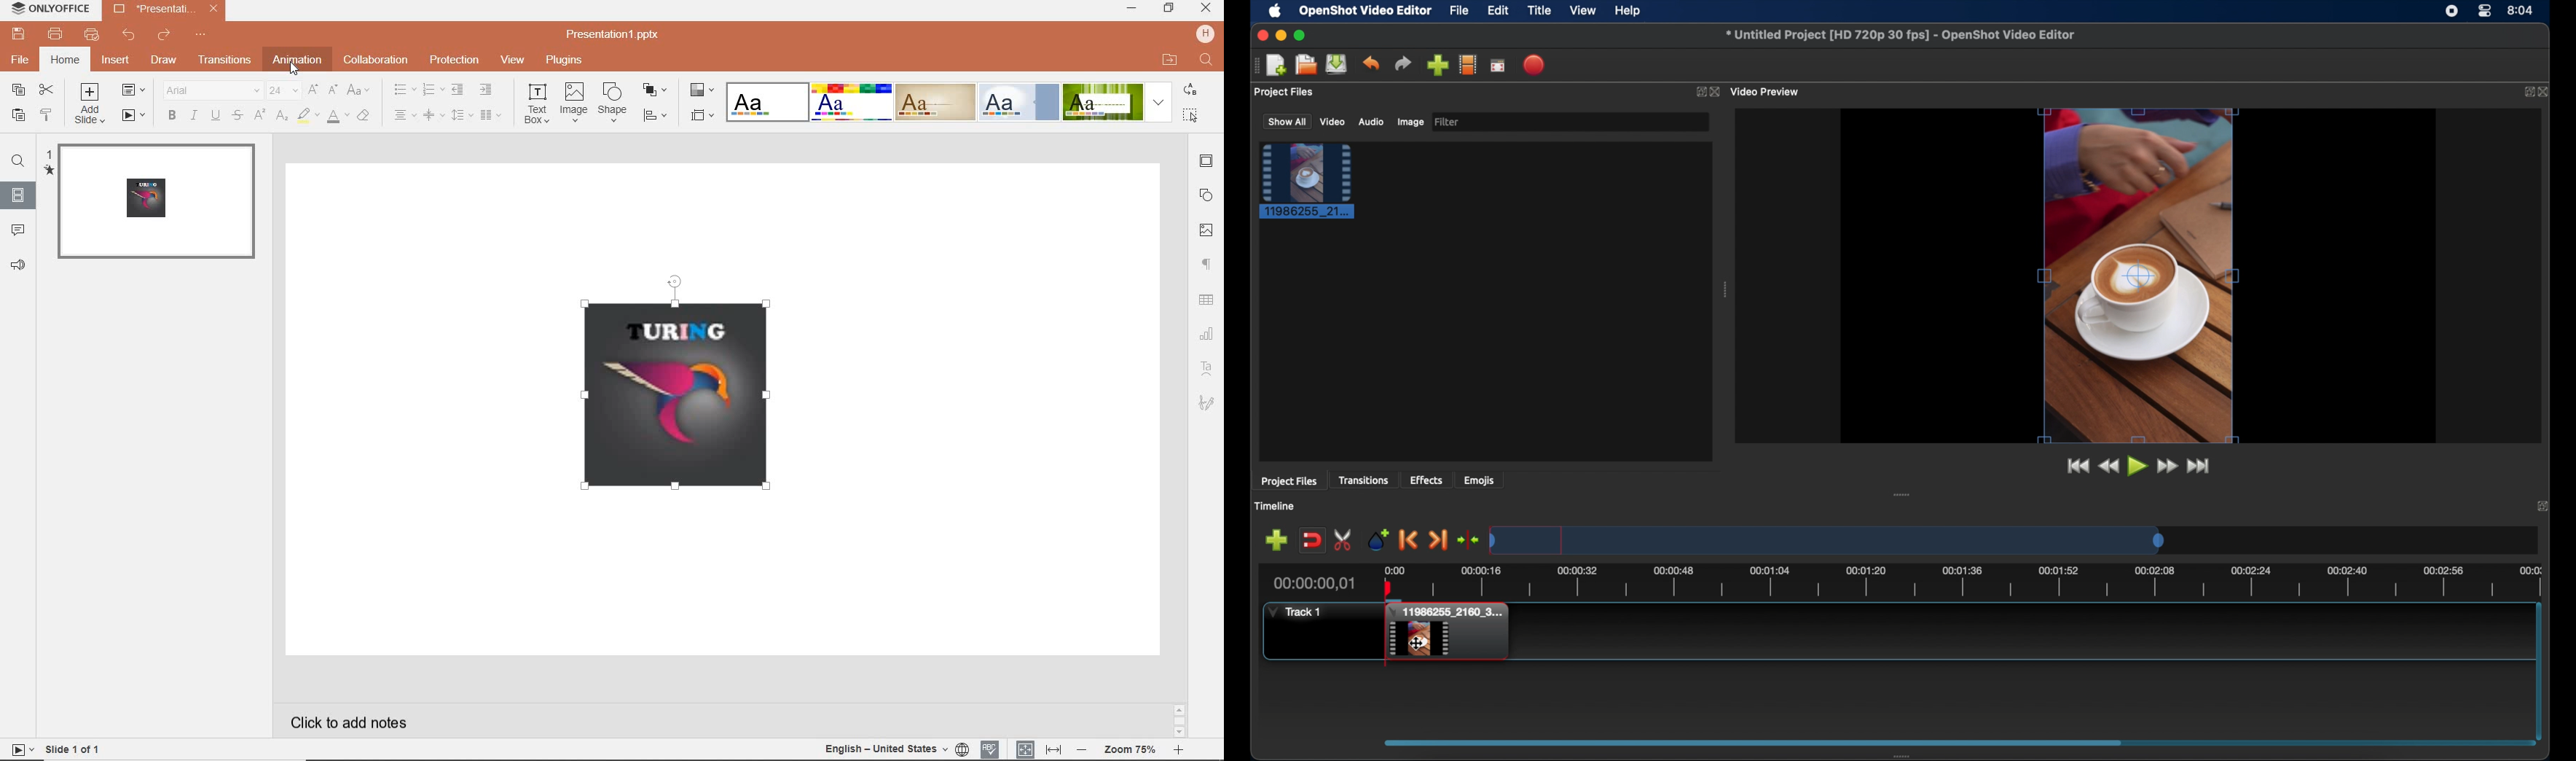  What do you see at coordinates (307, 116) in the screenshot?
I see `highlight color` at bounding box center [307, 116].